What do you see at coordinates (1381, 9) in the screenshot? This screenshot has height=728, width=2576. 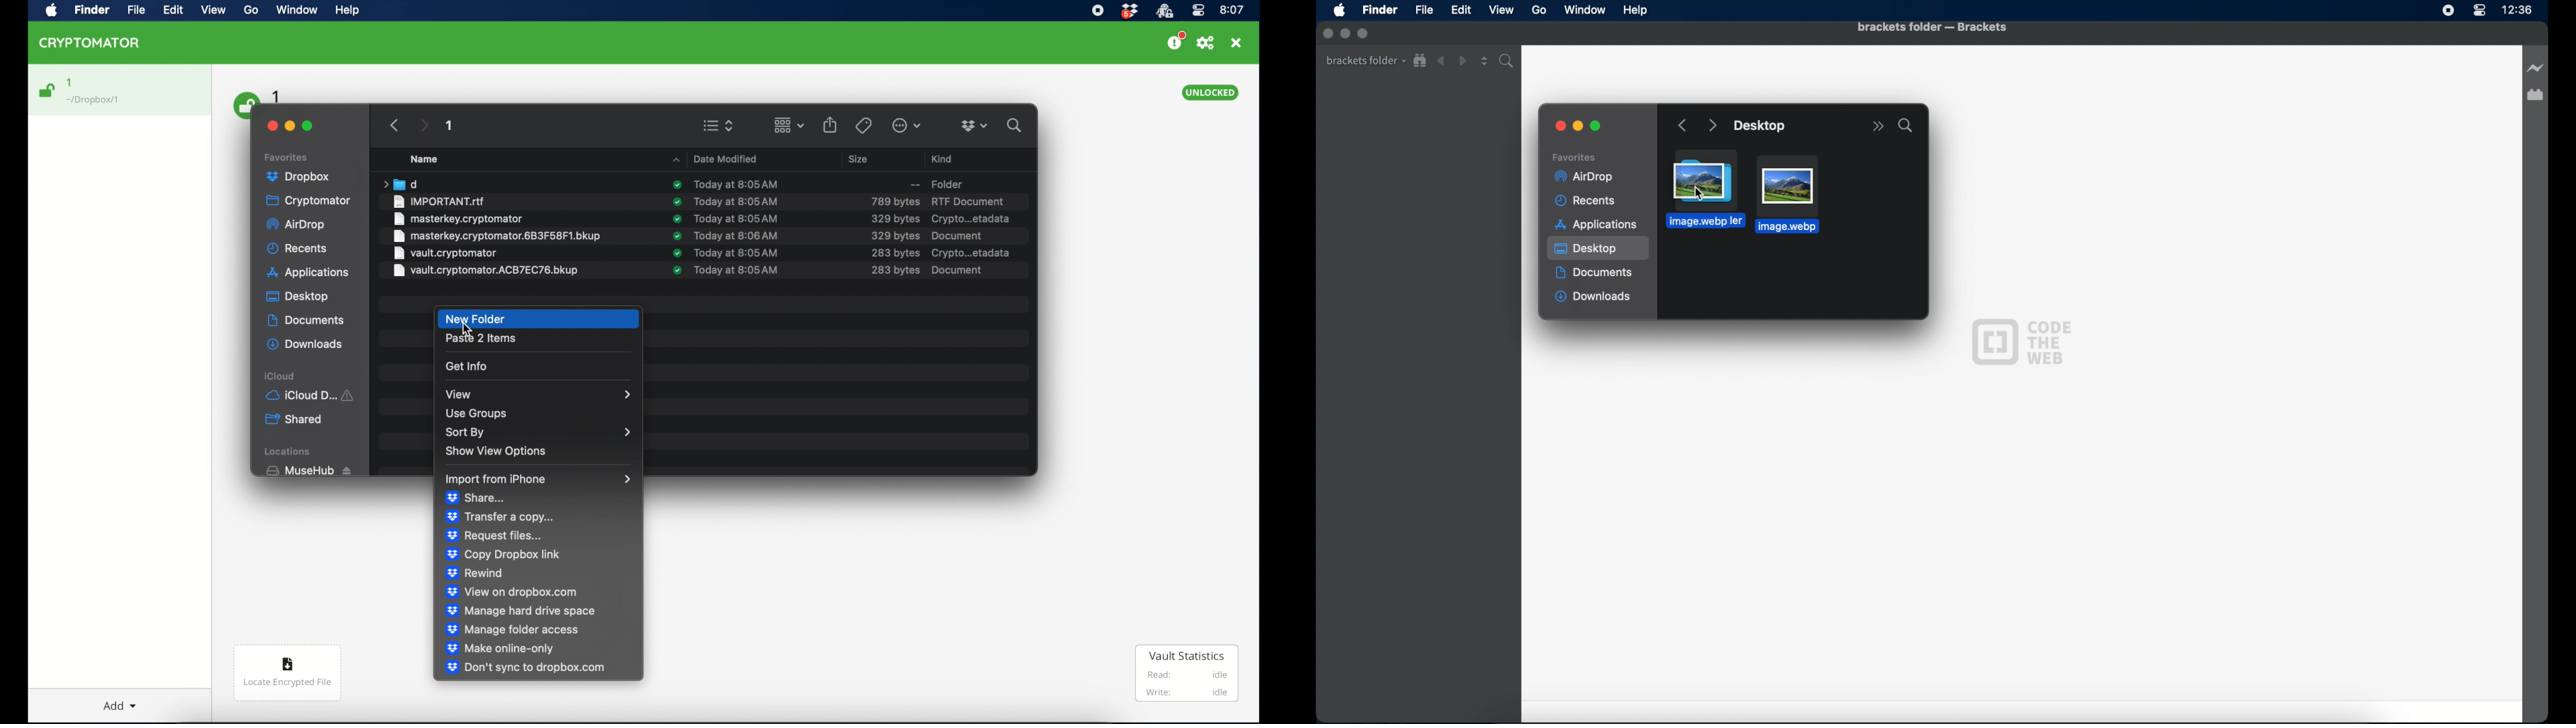 I see `Finder` at bounding box center [1381, 9].